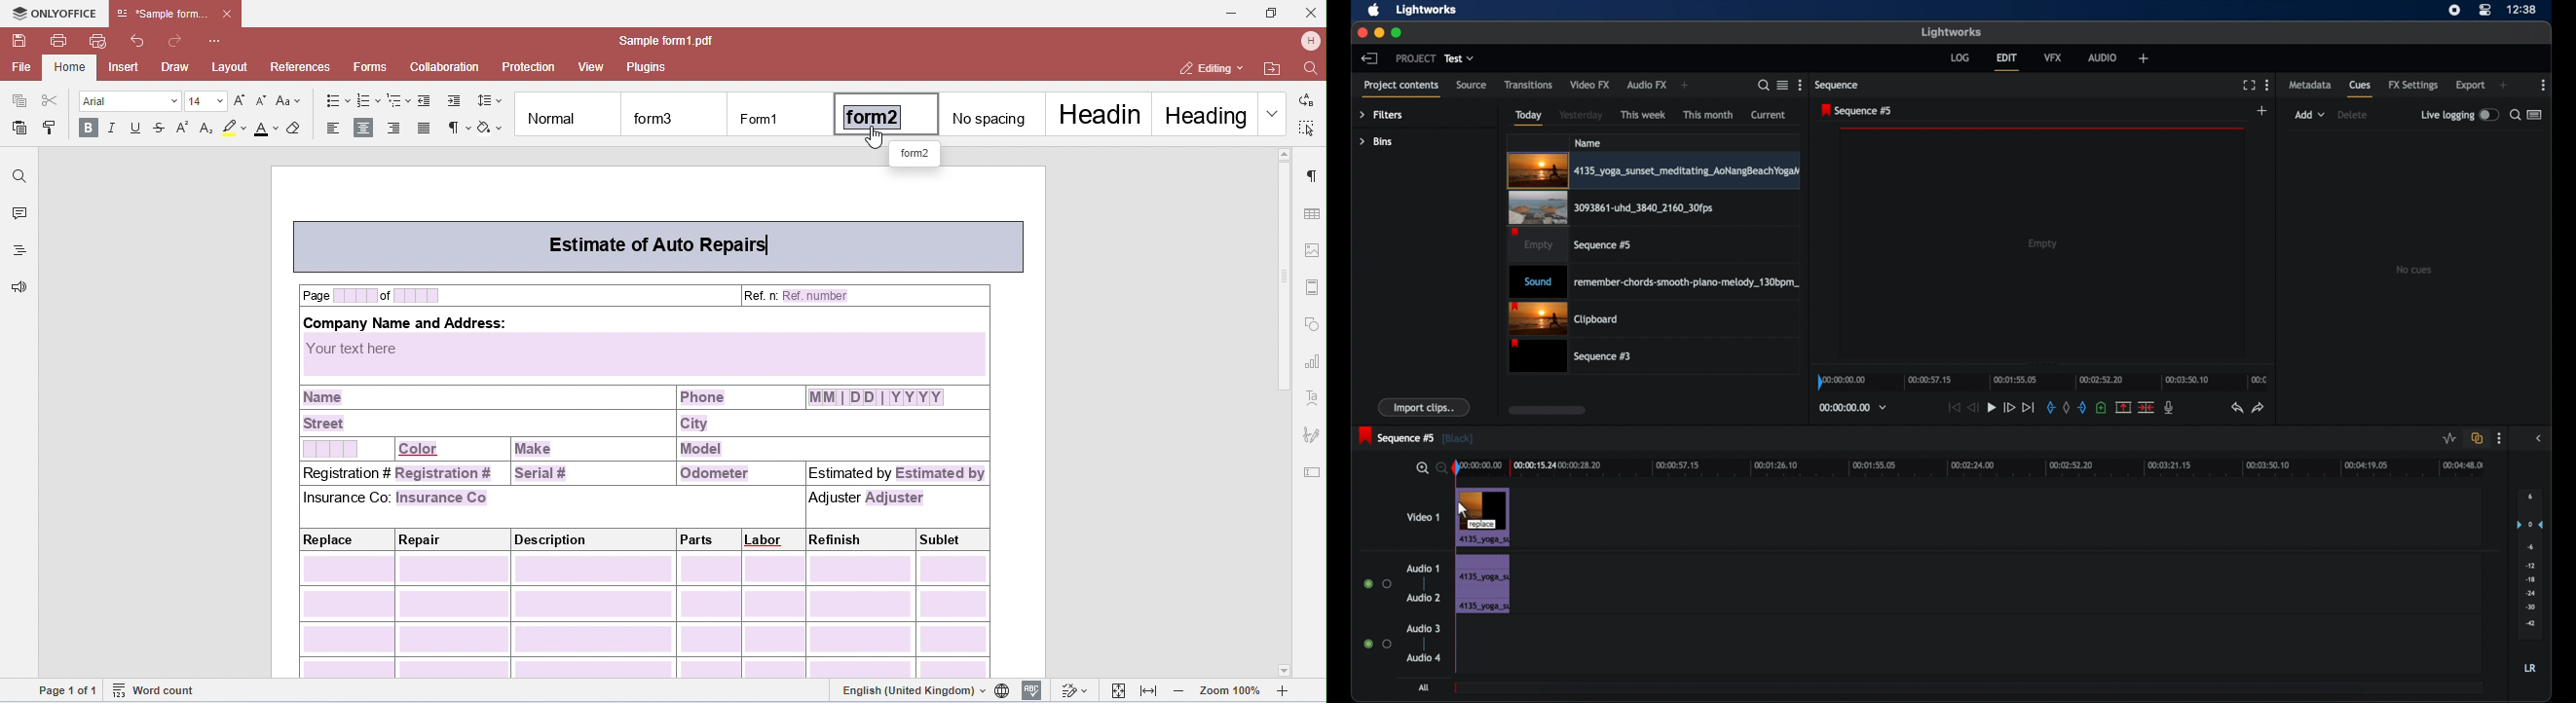  Describe the element at coordinates (1588, 143) in the screenshot. I see `name` at that location.